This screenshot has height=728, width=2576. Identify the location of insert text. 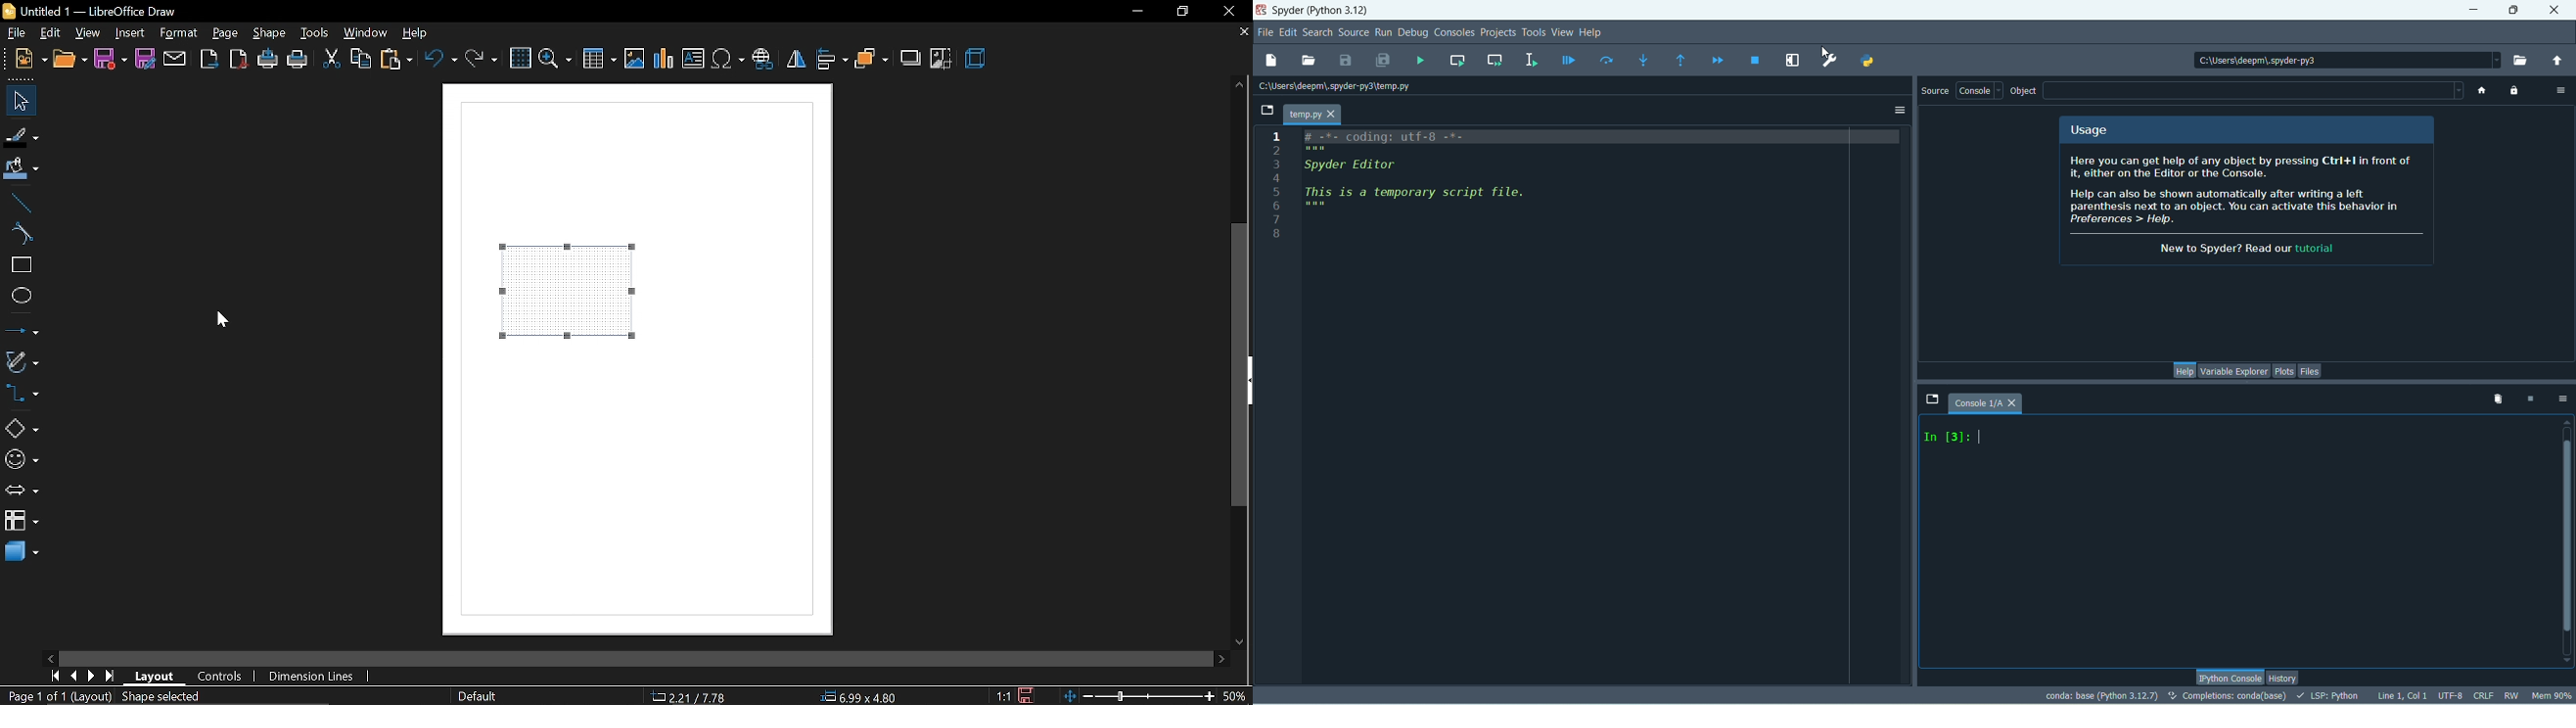
(693, 59).